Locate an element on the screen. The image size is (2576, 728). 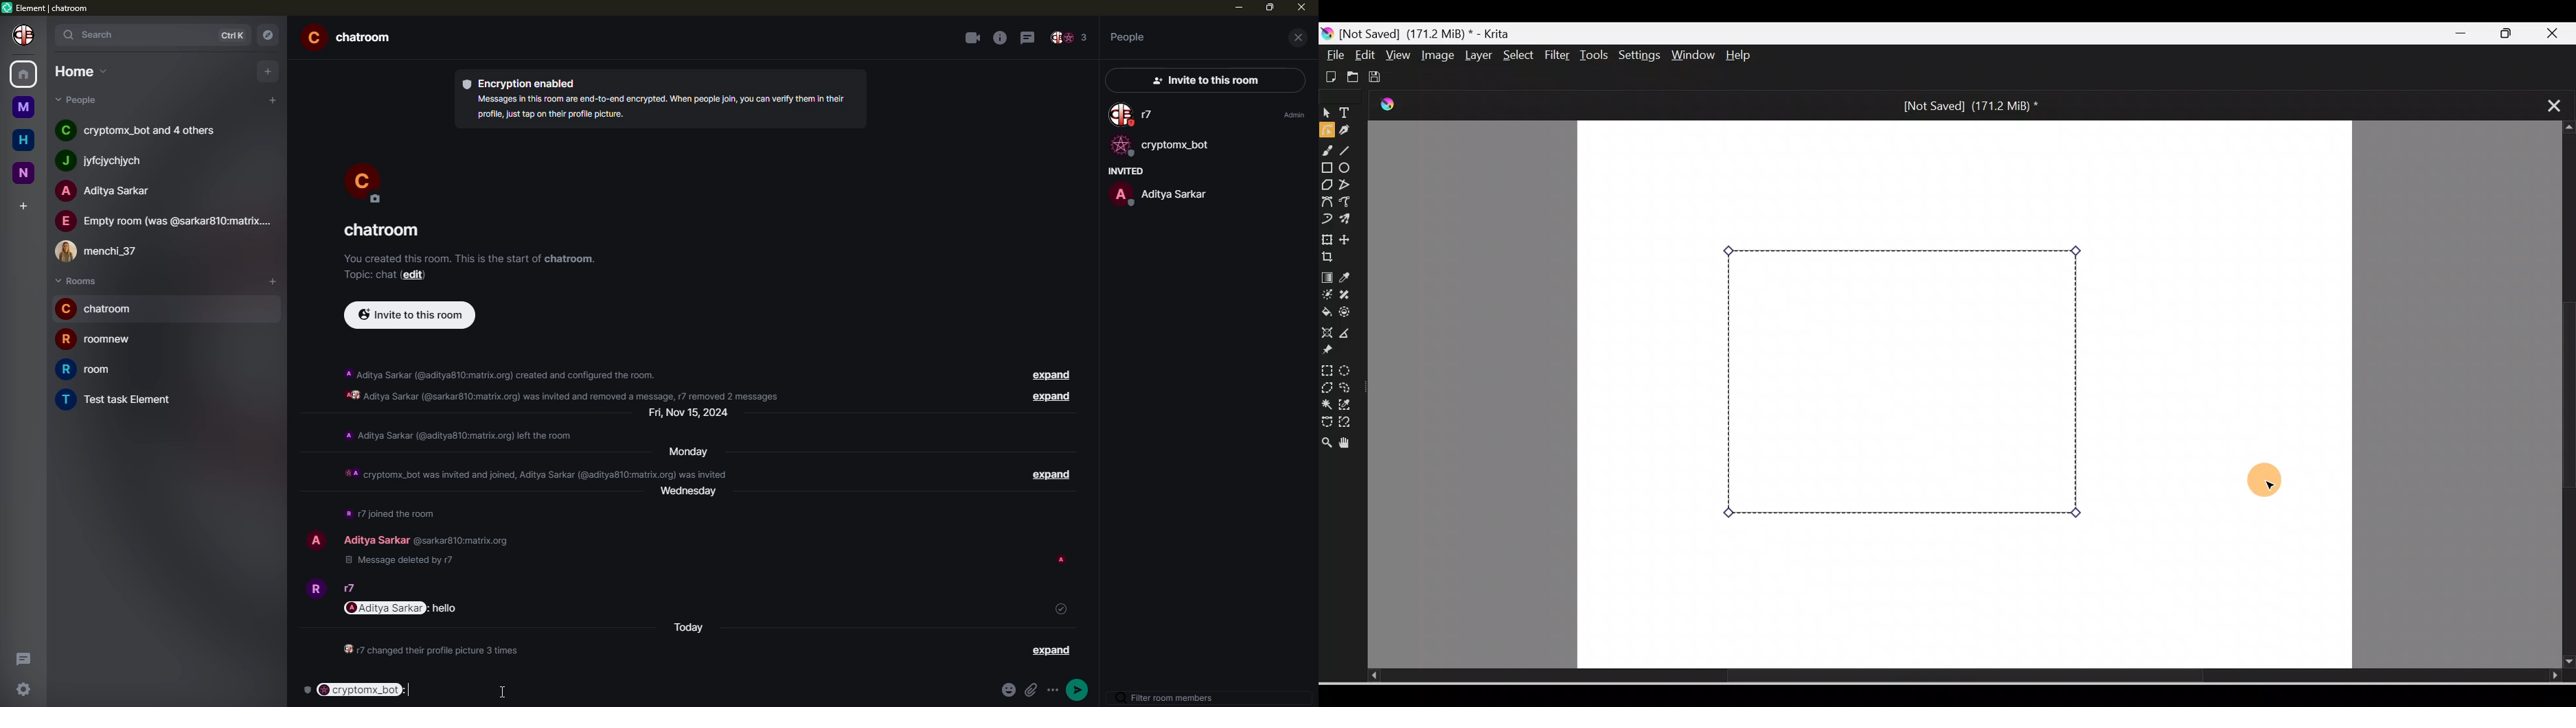
close is located at coordinates (1301, 8).